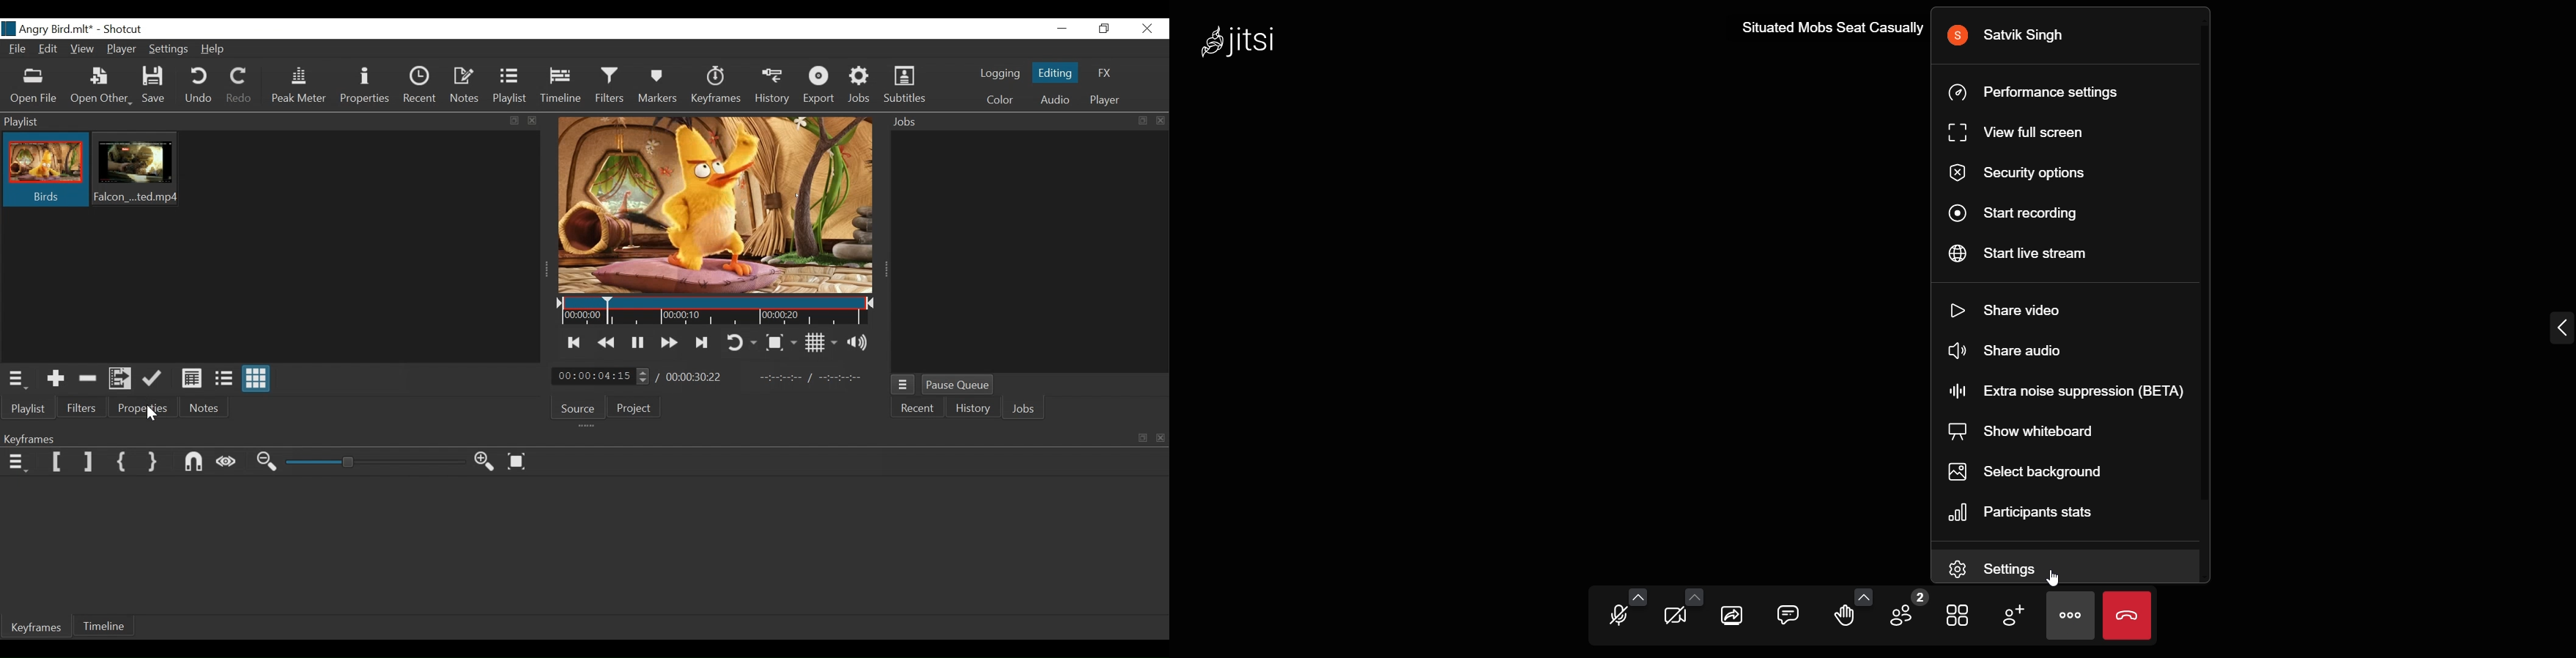 The height and width of the screenshot is (672, 2576). I want to click on History, so click(772, 89).